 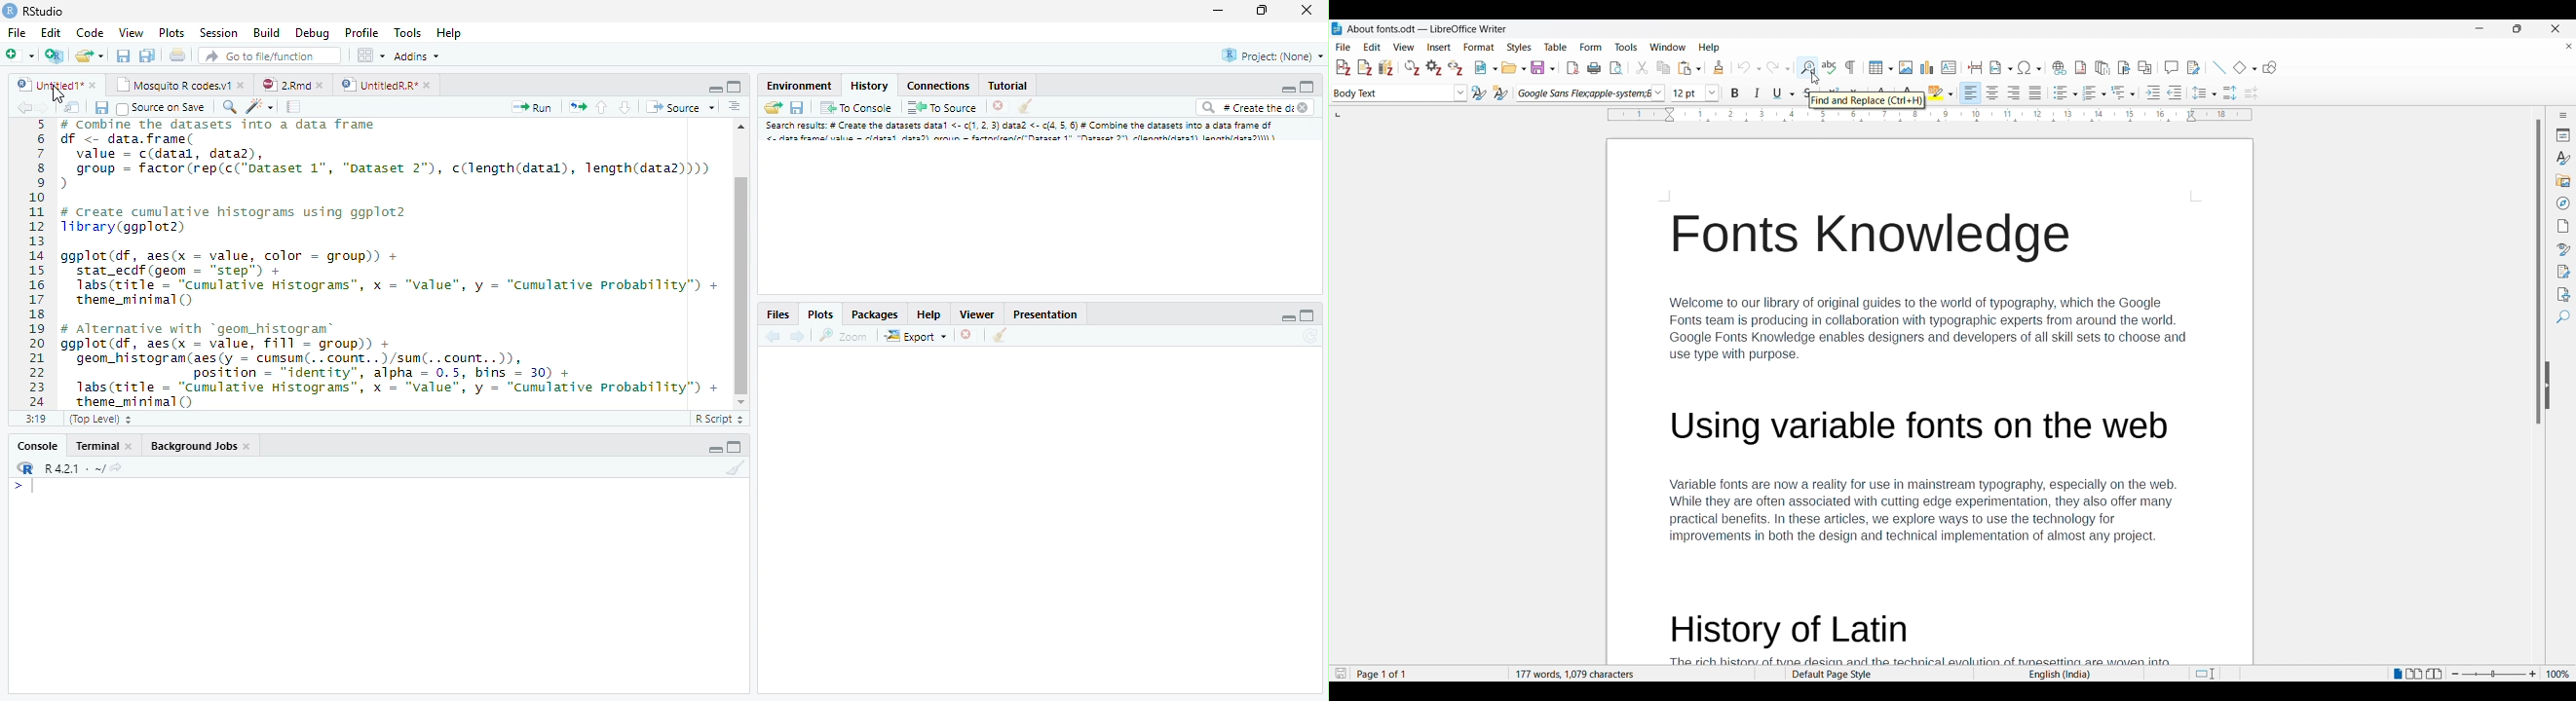 I want to click on Input cursor, so click(x=37, y=487).